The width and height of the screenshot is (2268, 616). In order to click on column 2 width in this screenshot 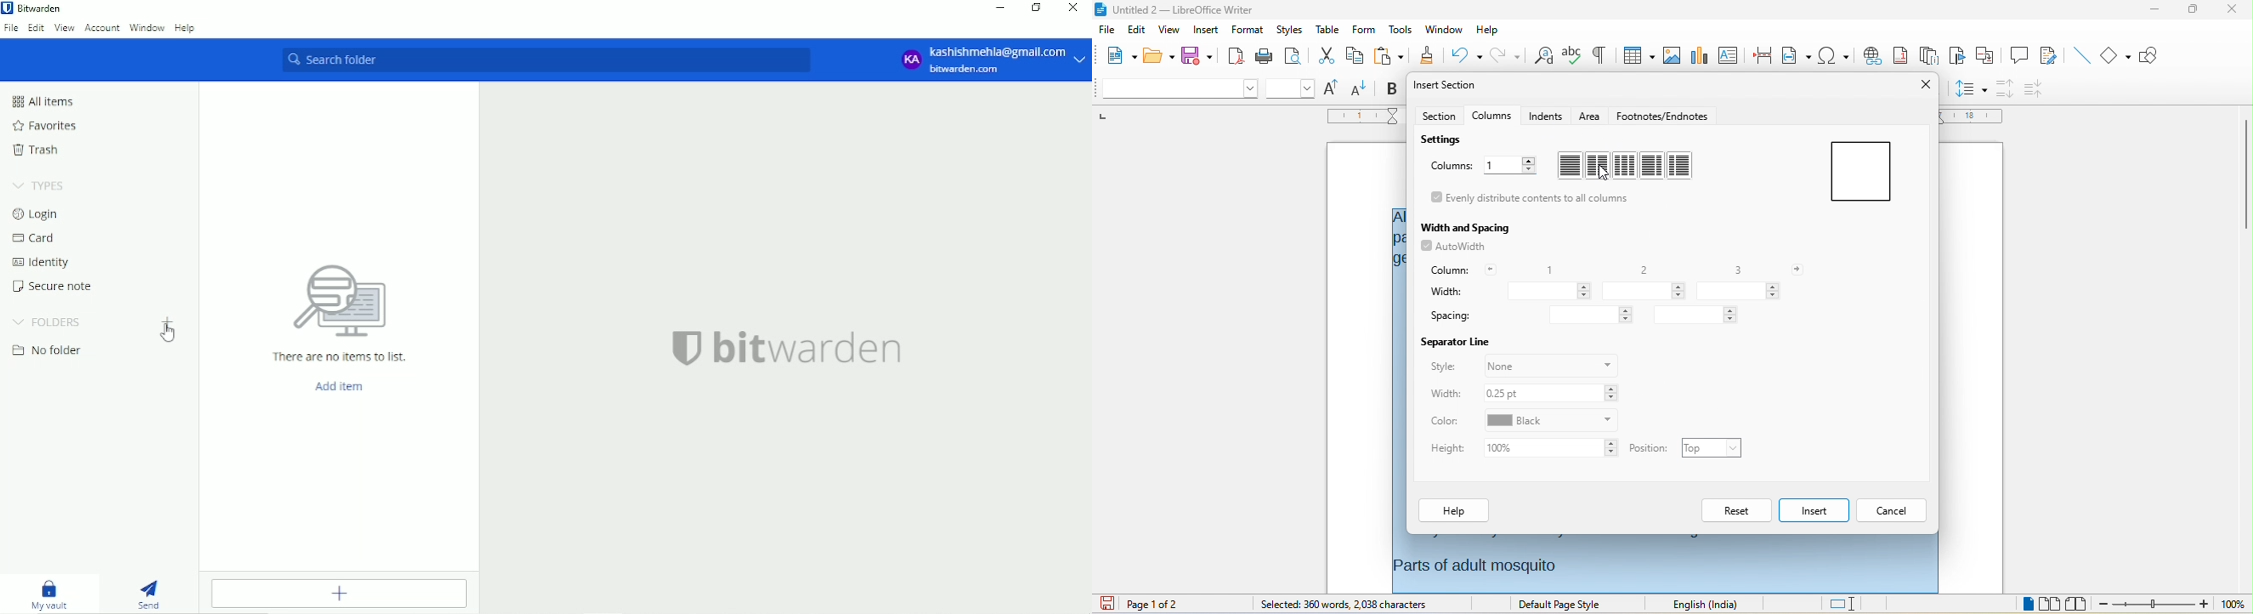, I will do `click(1645, 291)`.